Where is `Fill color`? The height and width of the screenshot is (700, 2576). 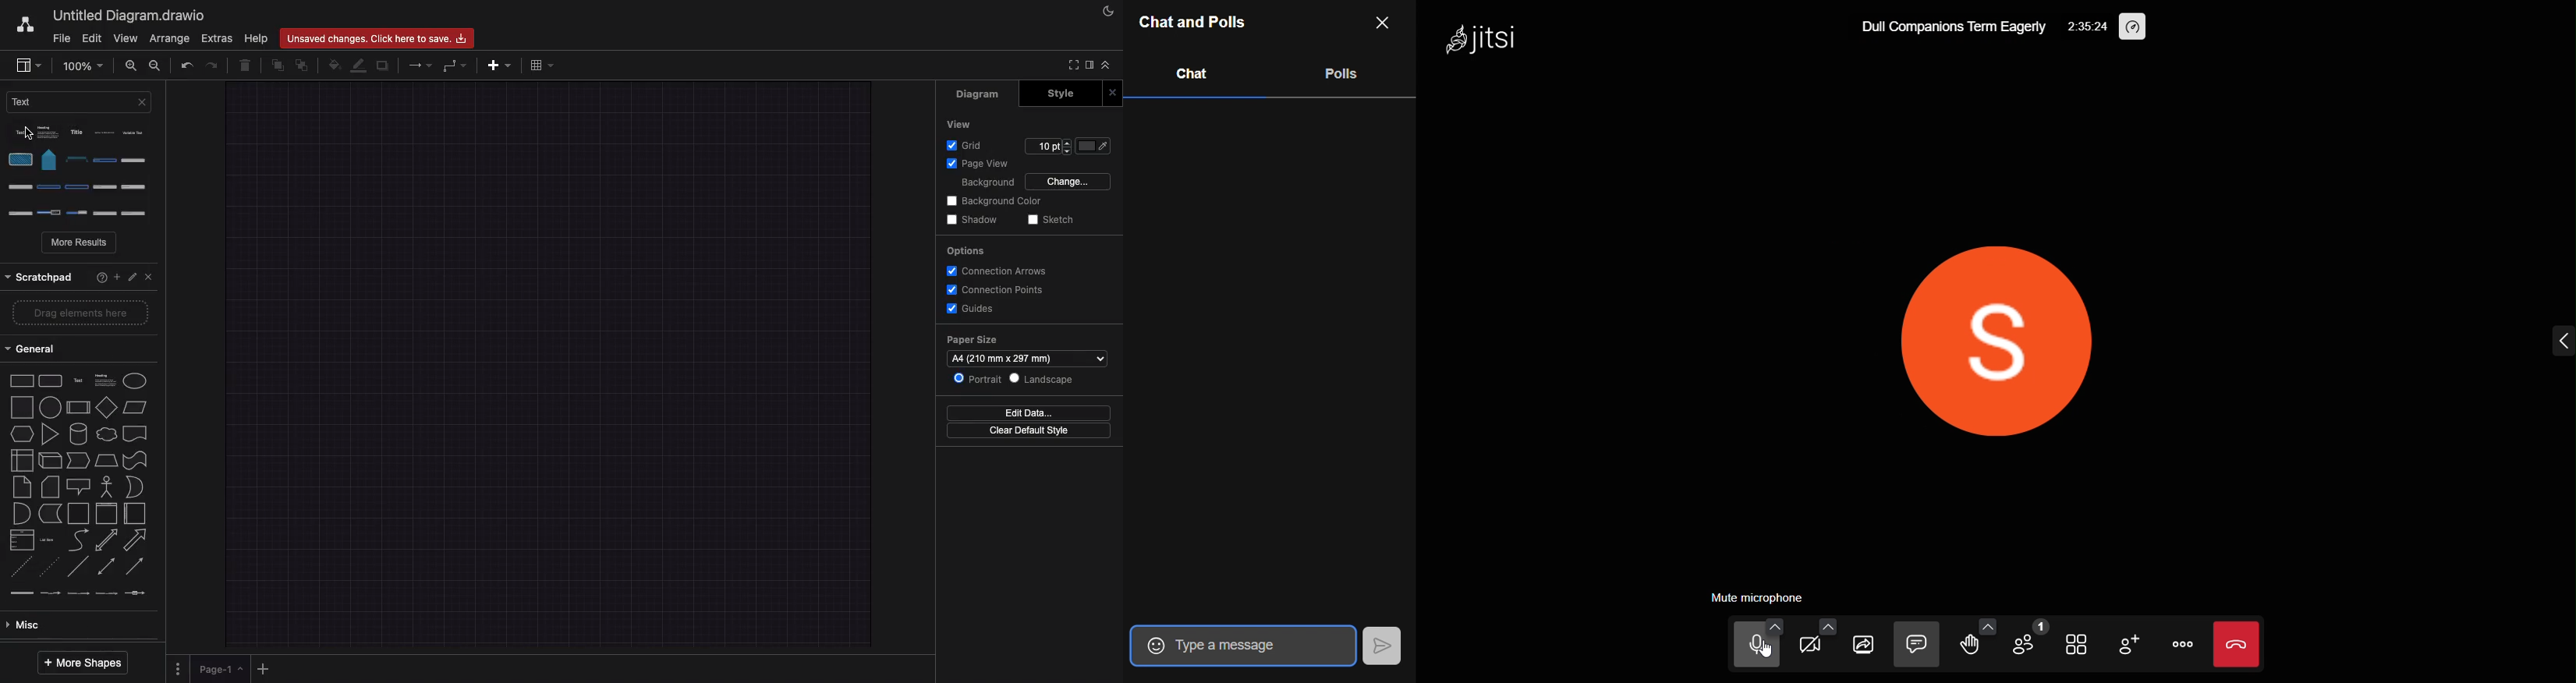
Fill color is located at coordinates (1094, 146).